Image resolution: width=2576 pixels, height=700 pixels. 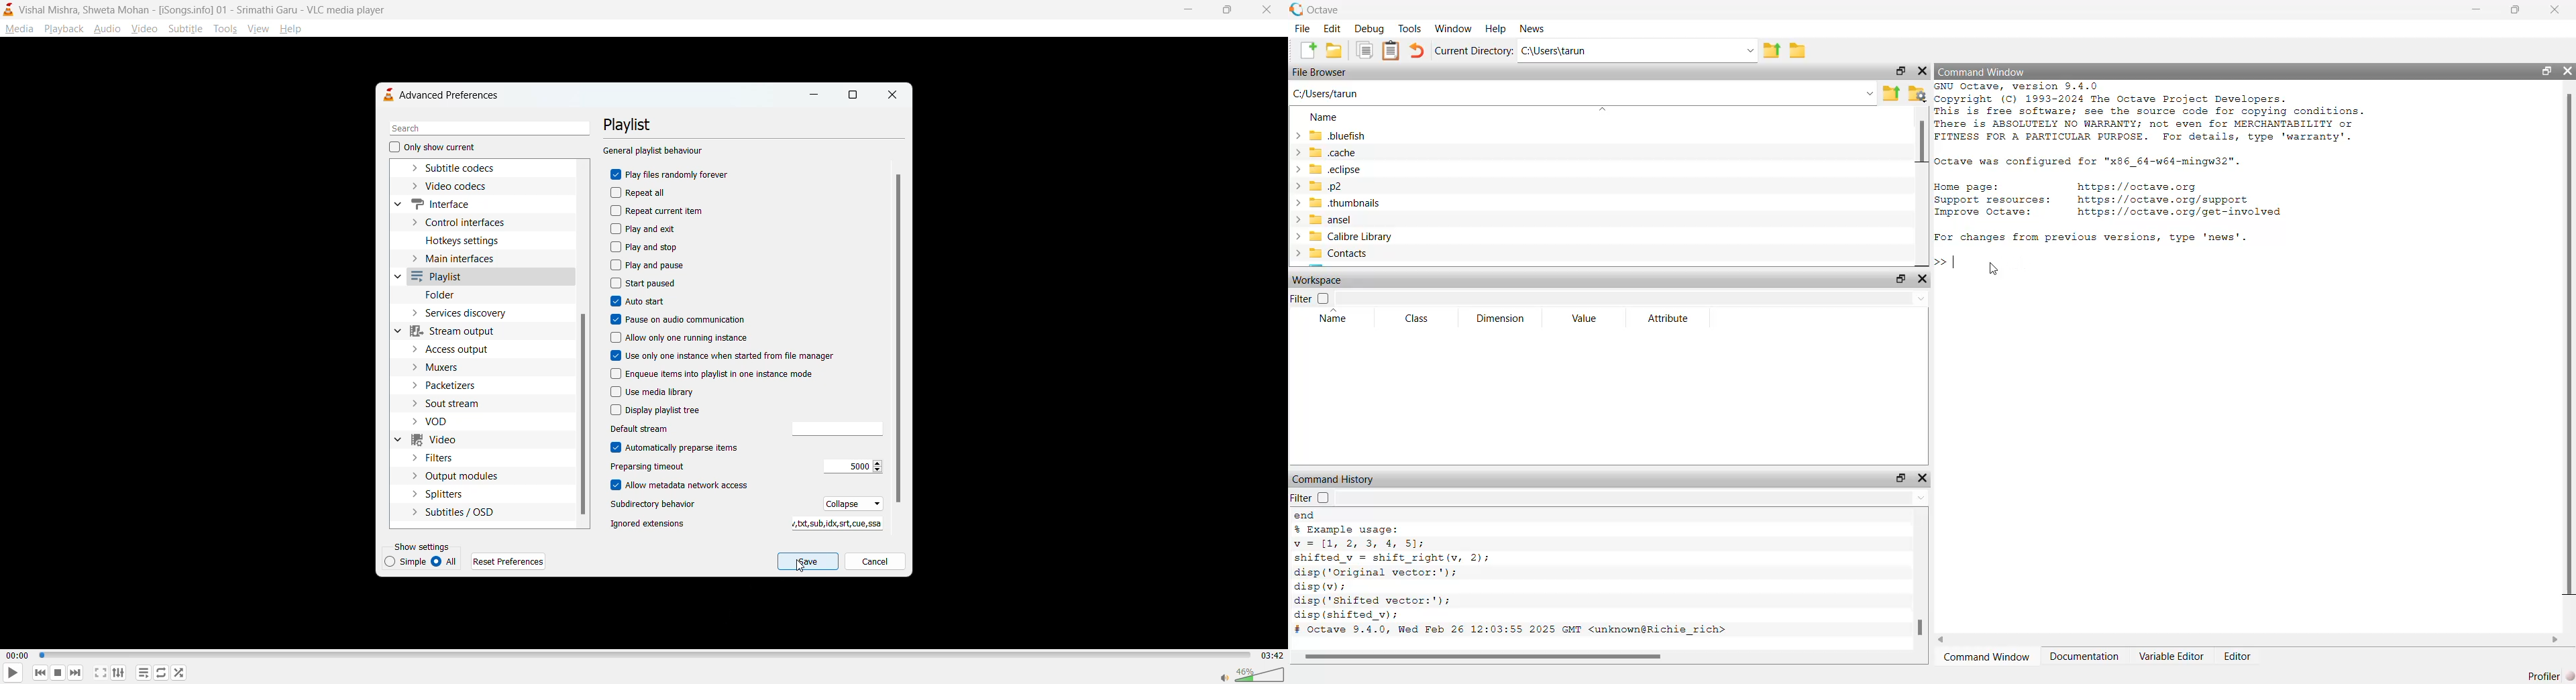 What do you see at coordinates (186, 28) in the screenshot?
I see `subtitle` at bounding box center [186, 28].